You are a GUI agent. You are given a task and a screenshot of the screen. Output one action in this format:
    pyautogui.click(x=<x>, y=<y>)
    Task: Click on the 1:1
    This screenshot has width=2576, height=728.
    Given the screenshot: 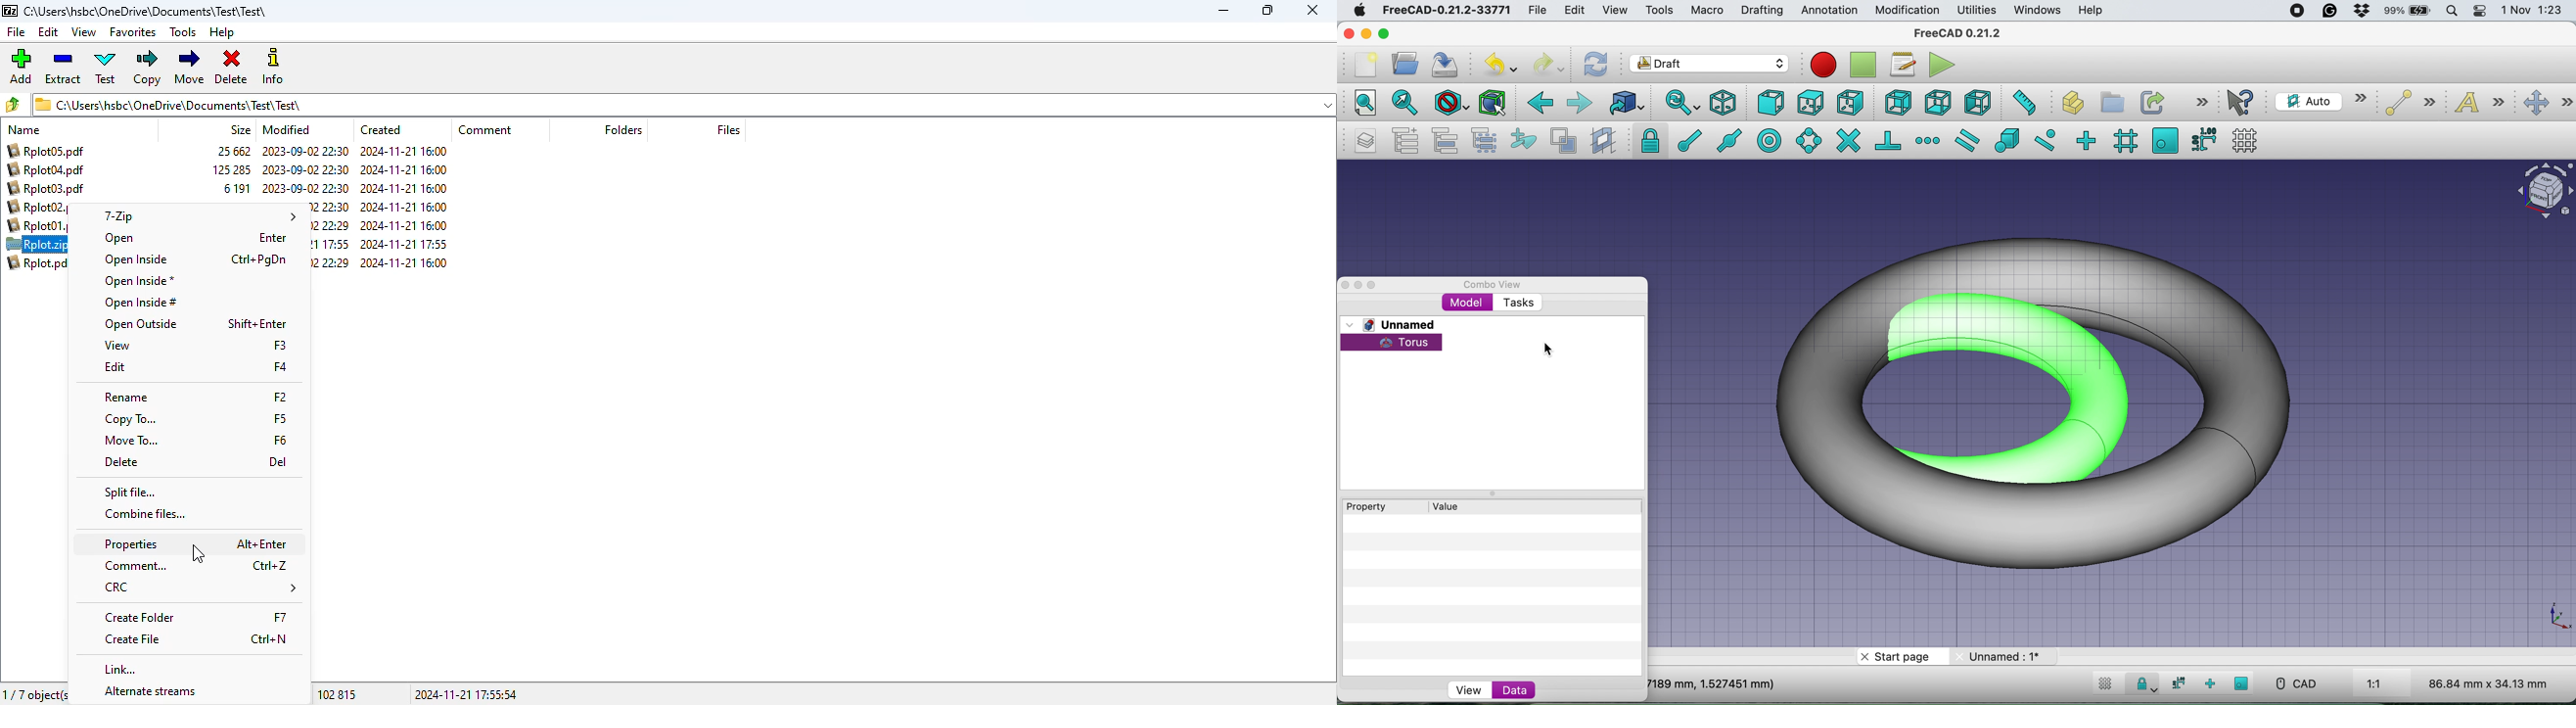 What is the action you would take?
    pyautogui.click(x=2385, y=685)
    